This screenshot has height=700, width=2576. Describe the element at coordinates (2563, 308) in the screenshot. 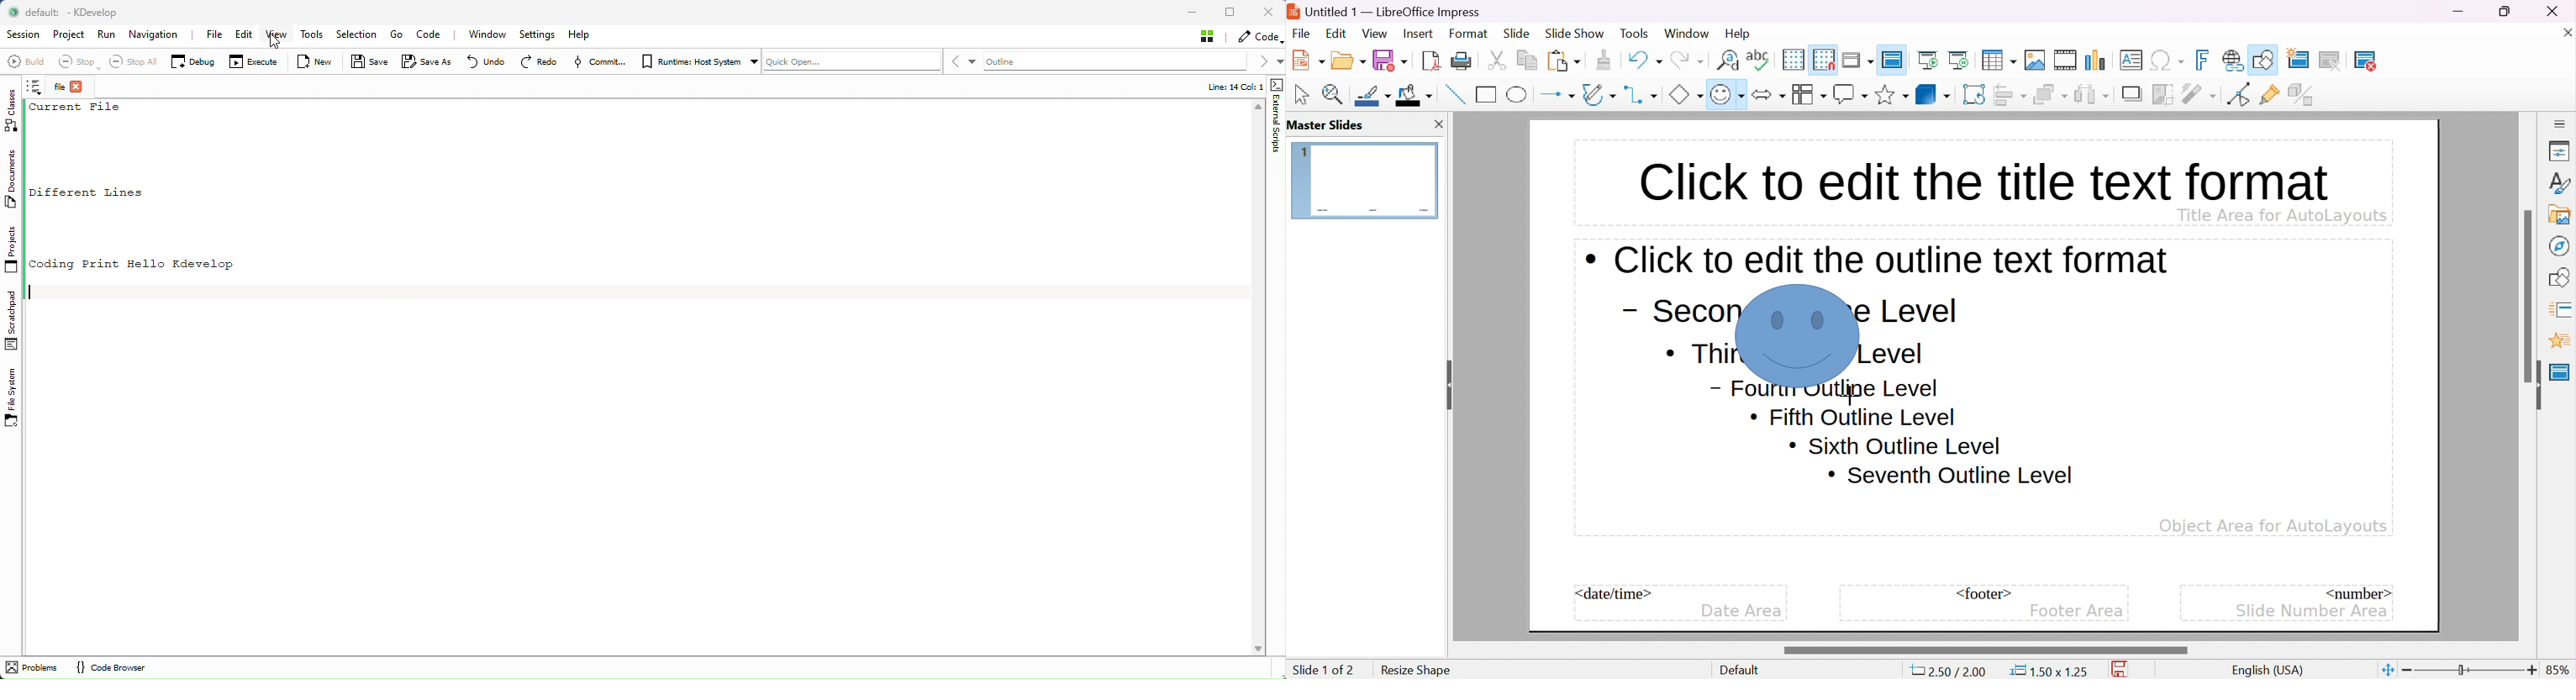

I see `slide transition` at that location.